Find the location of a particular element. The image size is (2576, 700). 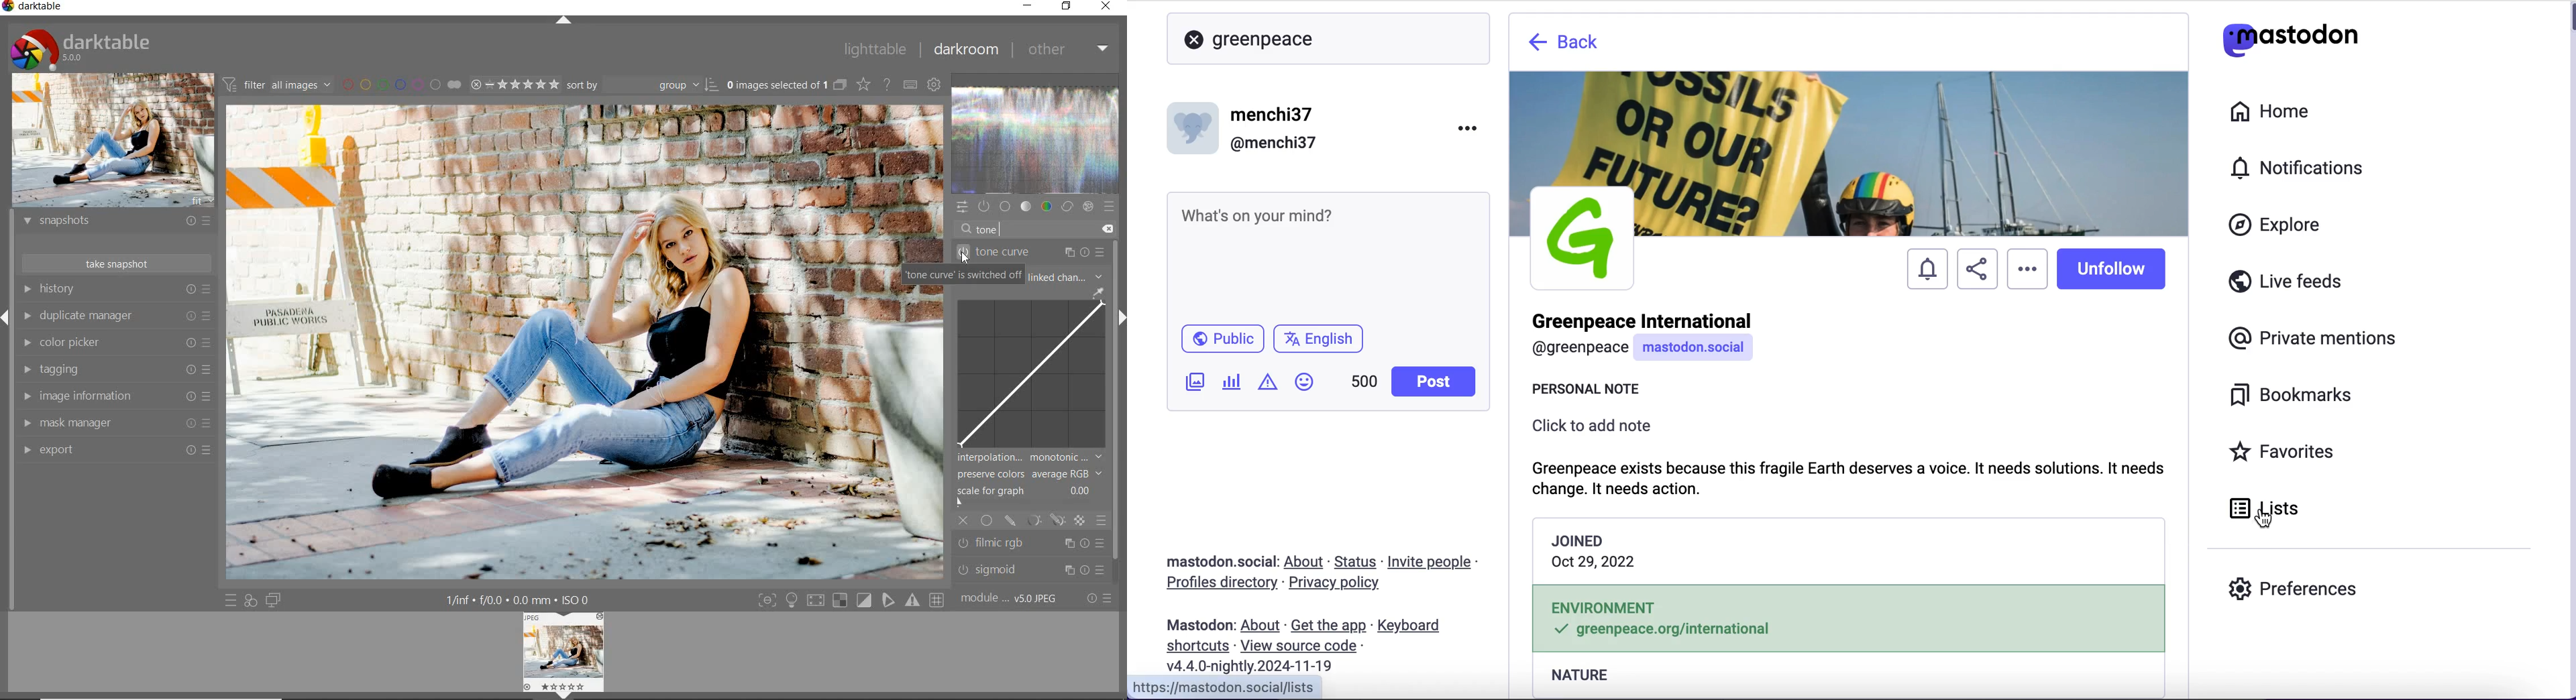

add an image is located at coordinates (1193, 382).